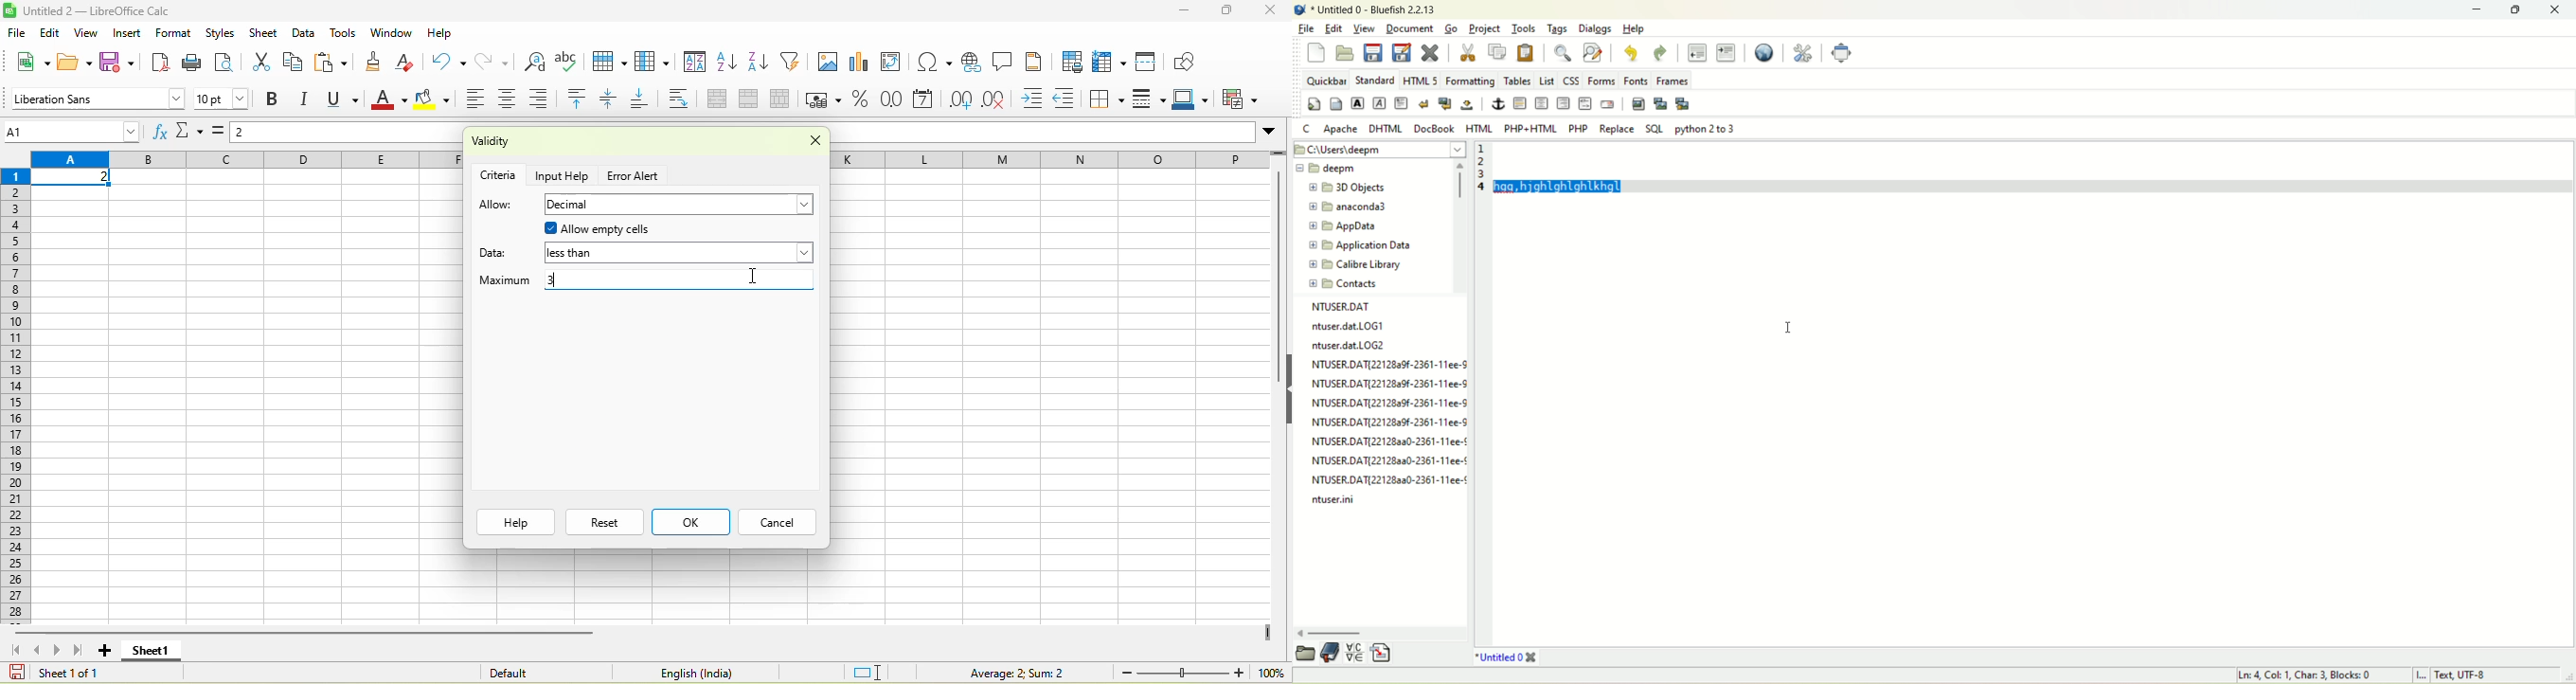  I want to click on view, so click(1363, 28).